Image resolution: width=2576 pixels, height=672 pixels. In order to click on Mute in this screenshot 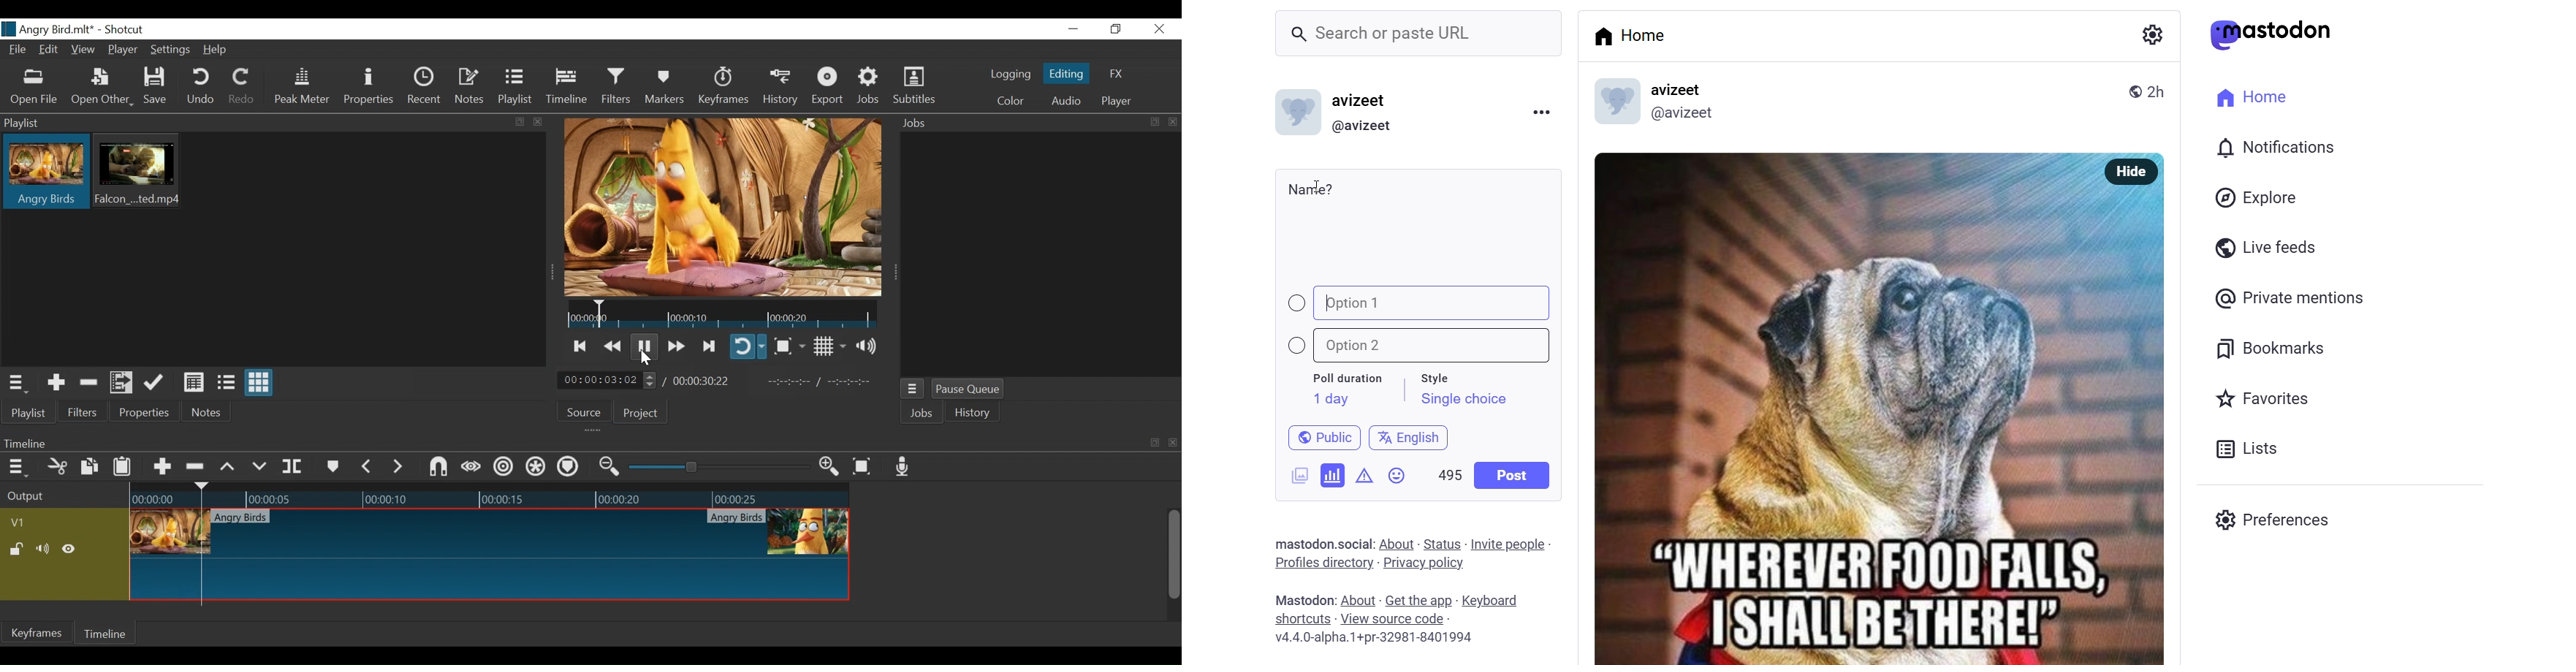, I will do `click(44, 550)`.